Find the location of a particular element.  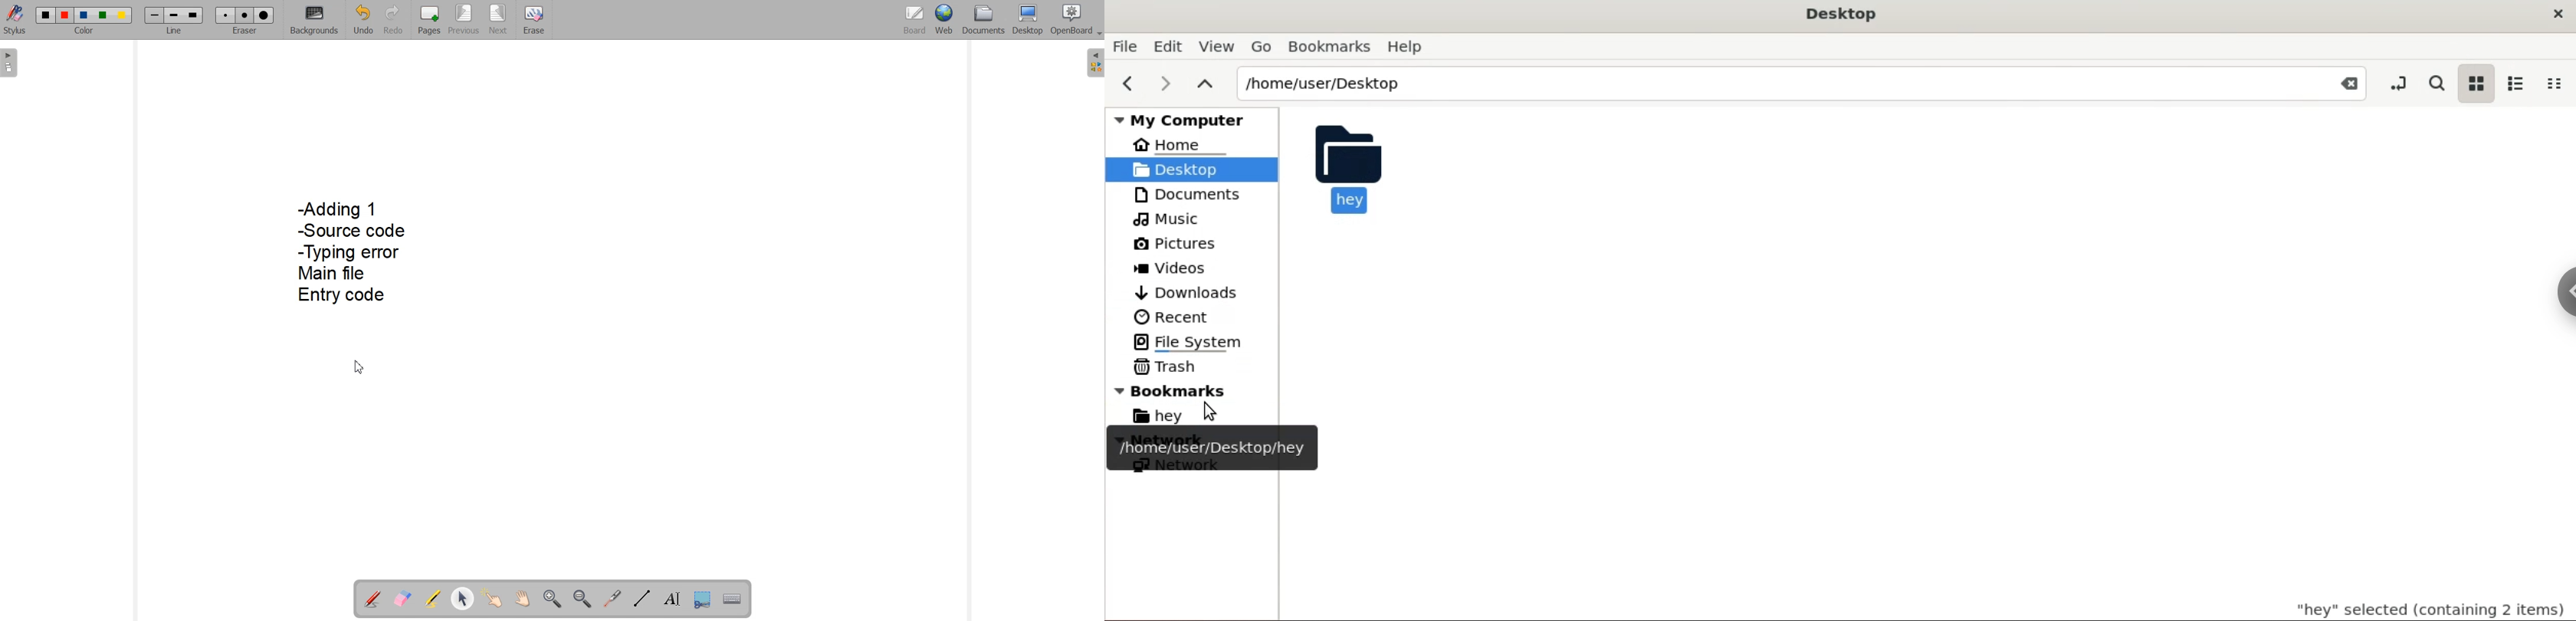

Recent is located at coordinates (1170, 316).